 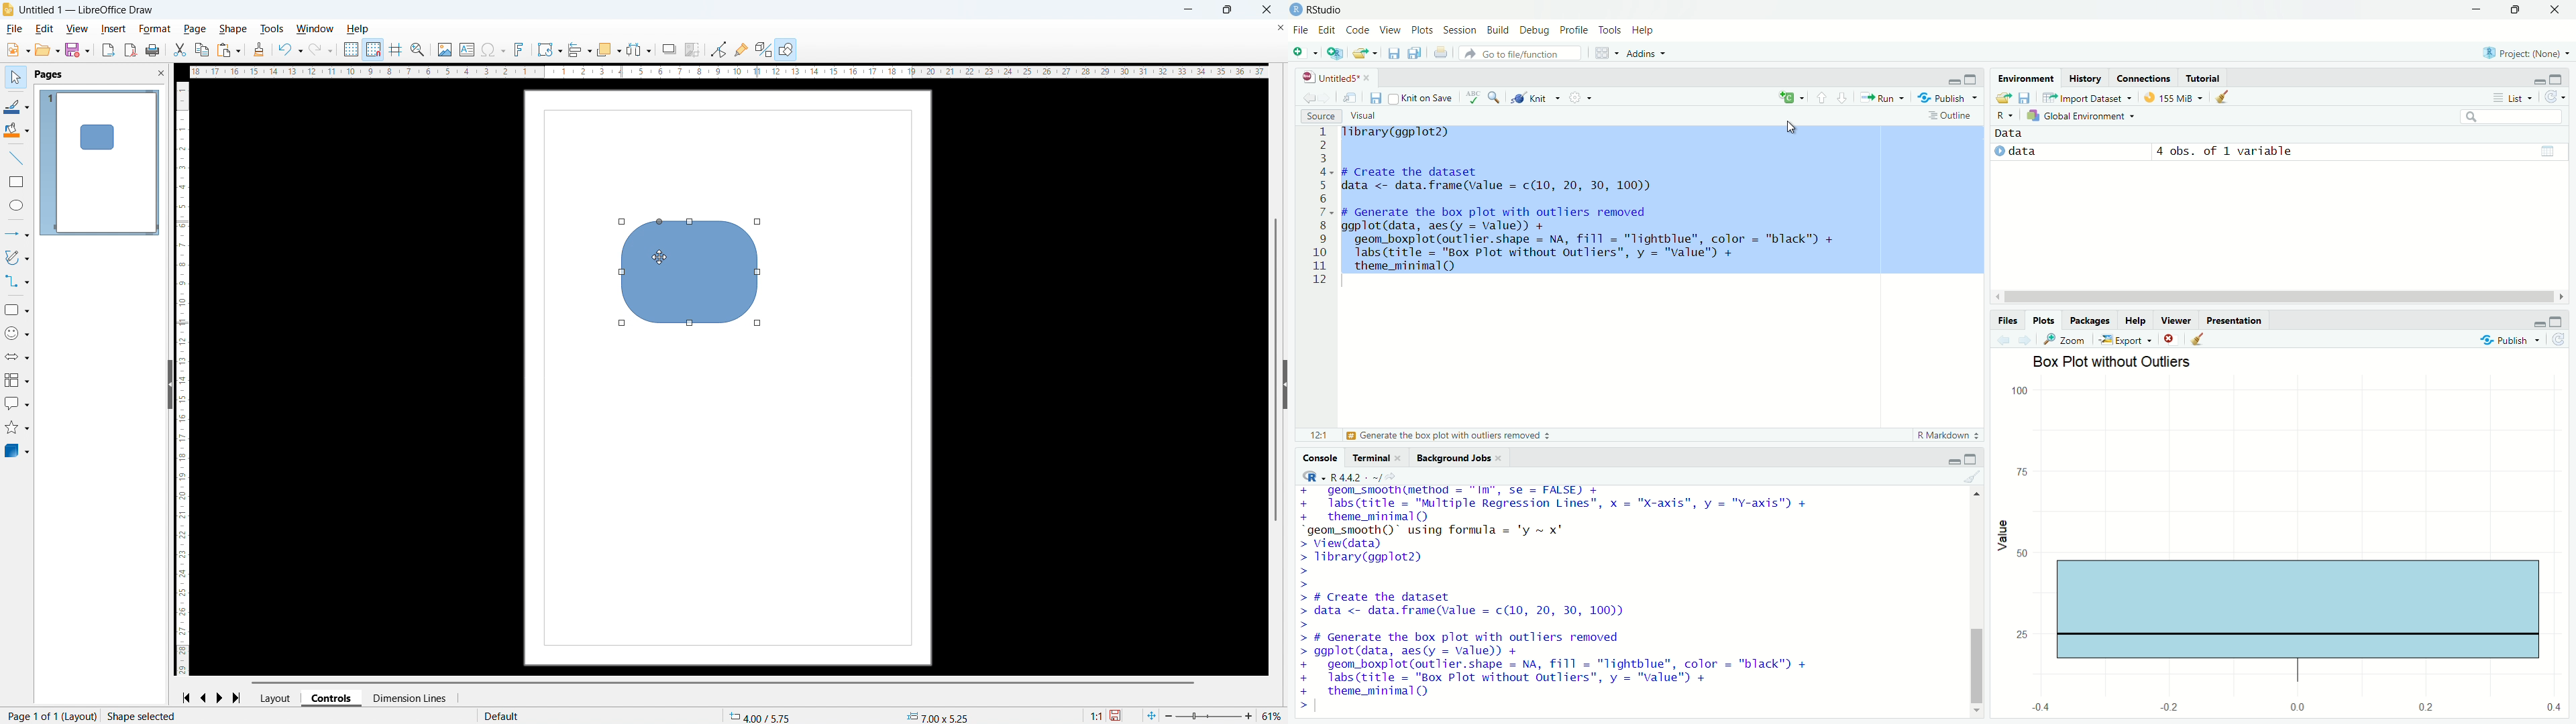 I want to click on Insert font work text , so click(x=519, y=49).